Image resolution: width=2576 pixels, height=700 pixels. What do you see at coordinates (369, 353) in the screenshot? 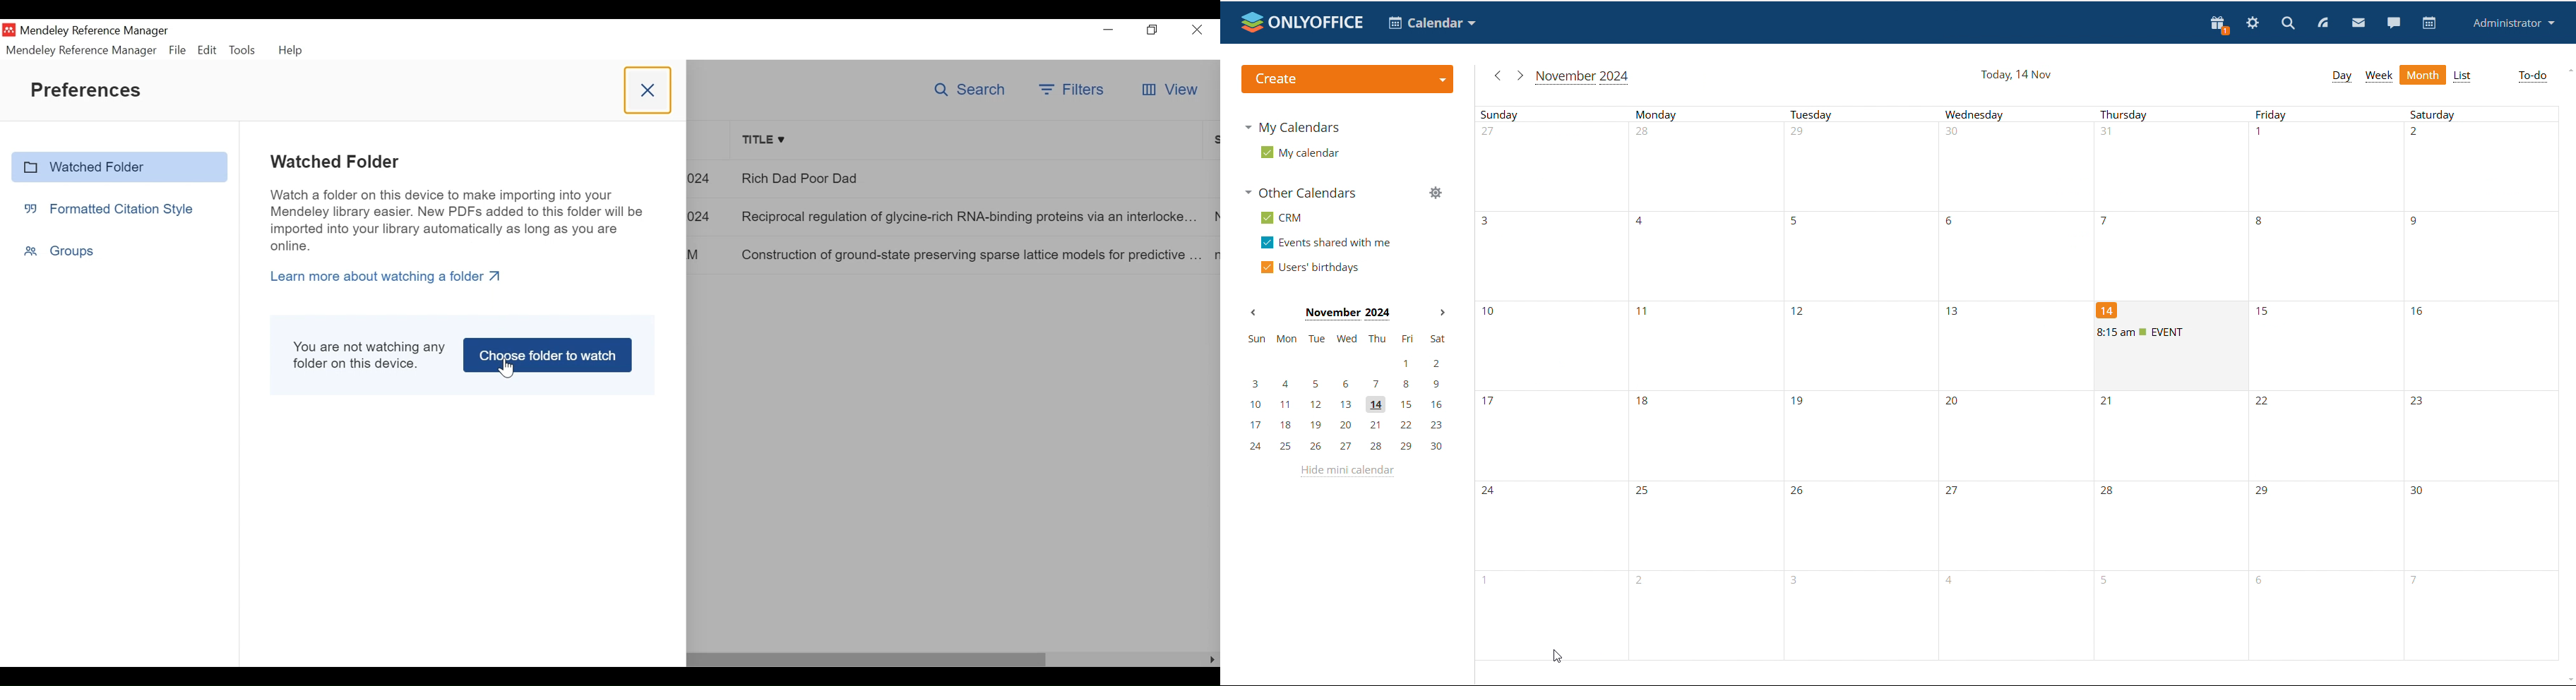
I see `You are not watching any folder on this device` at bounding box center [369, 353].